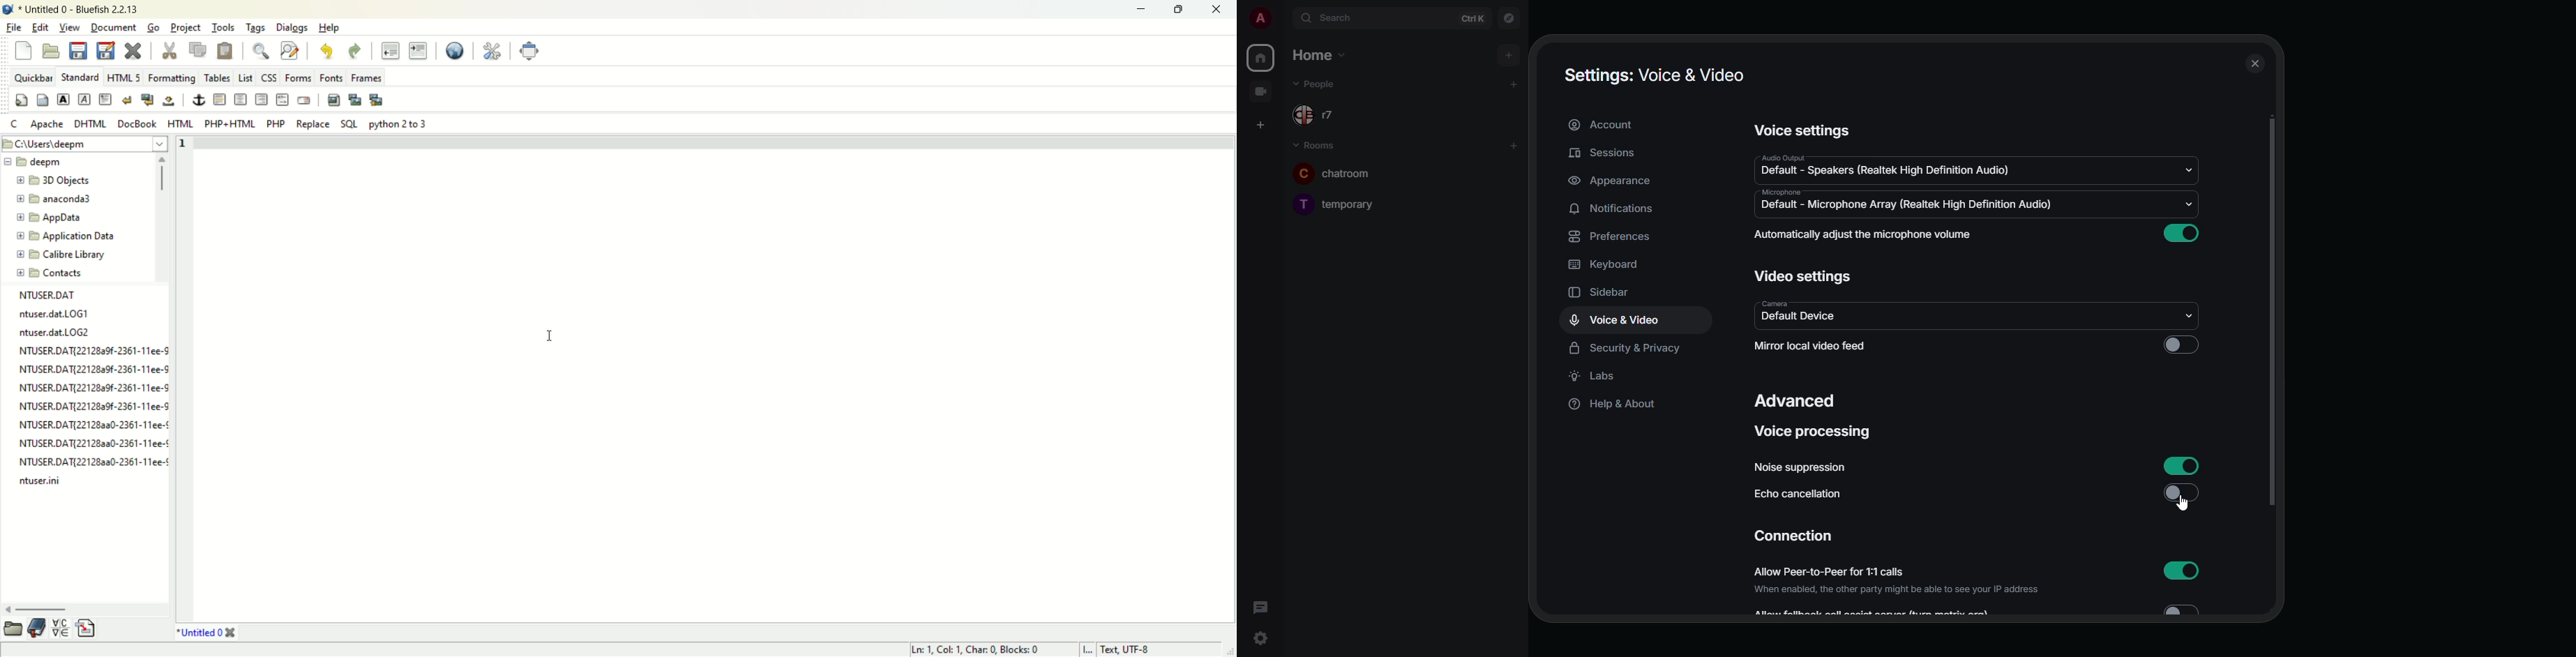  What do you see at coordinates (334, 100) in the screenshot?
I see `input image` at bounding box center [334, 100].